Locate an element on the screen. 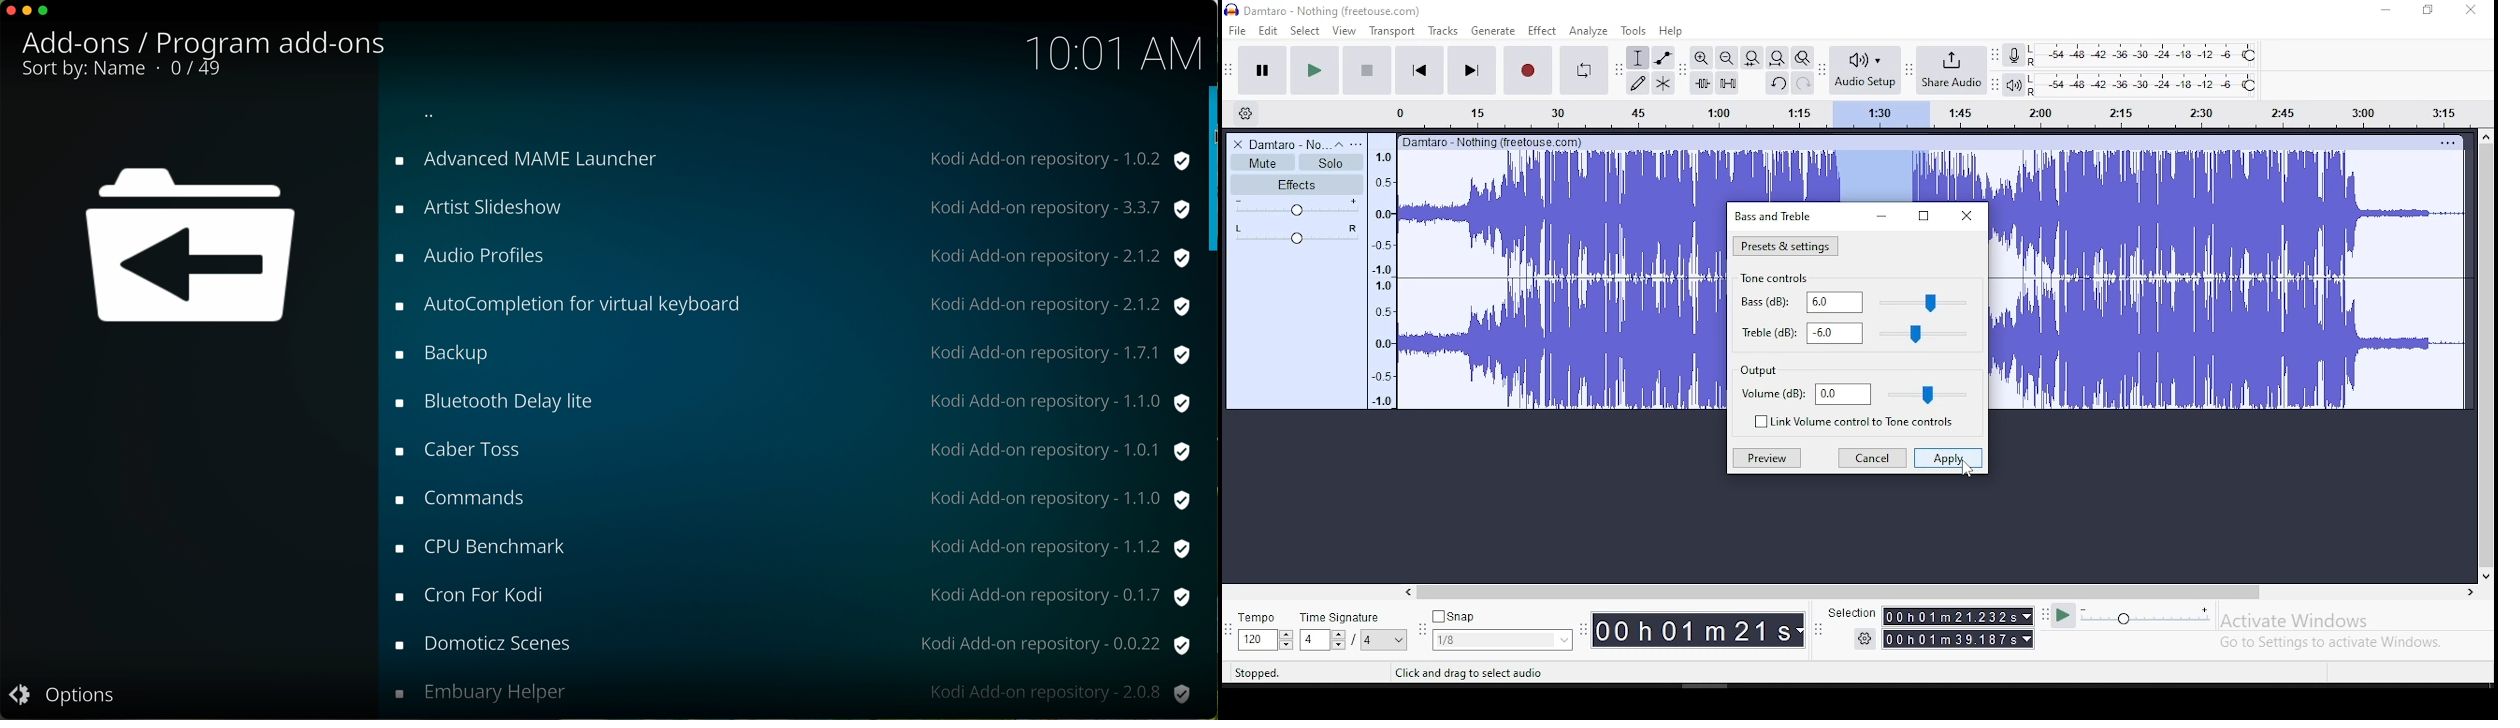 The image size is (2520, 728). sort by name is located at coordinates (90, 72).